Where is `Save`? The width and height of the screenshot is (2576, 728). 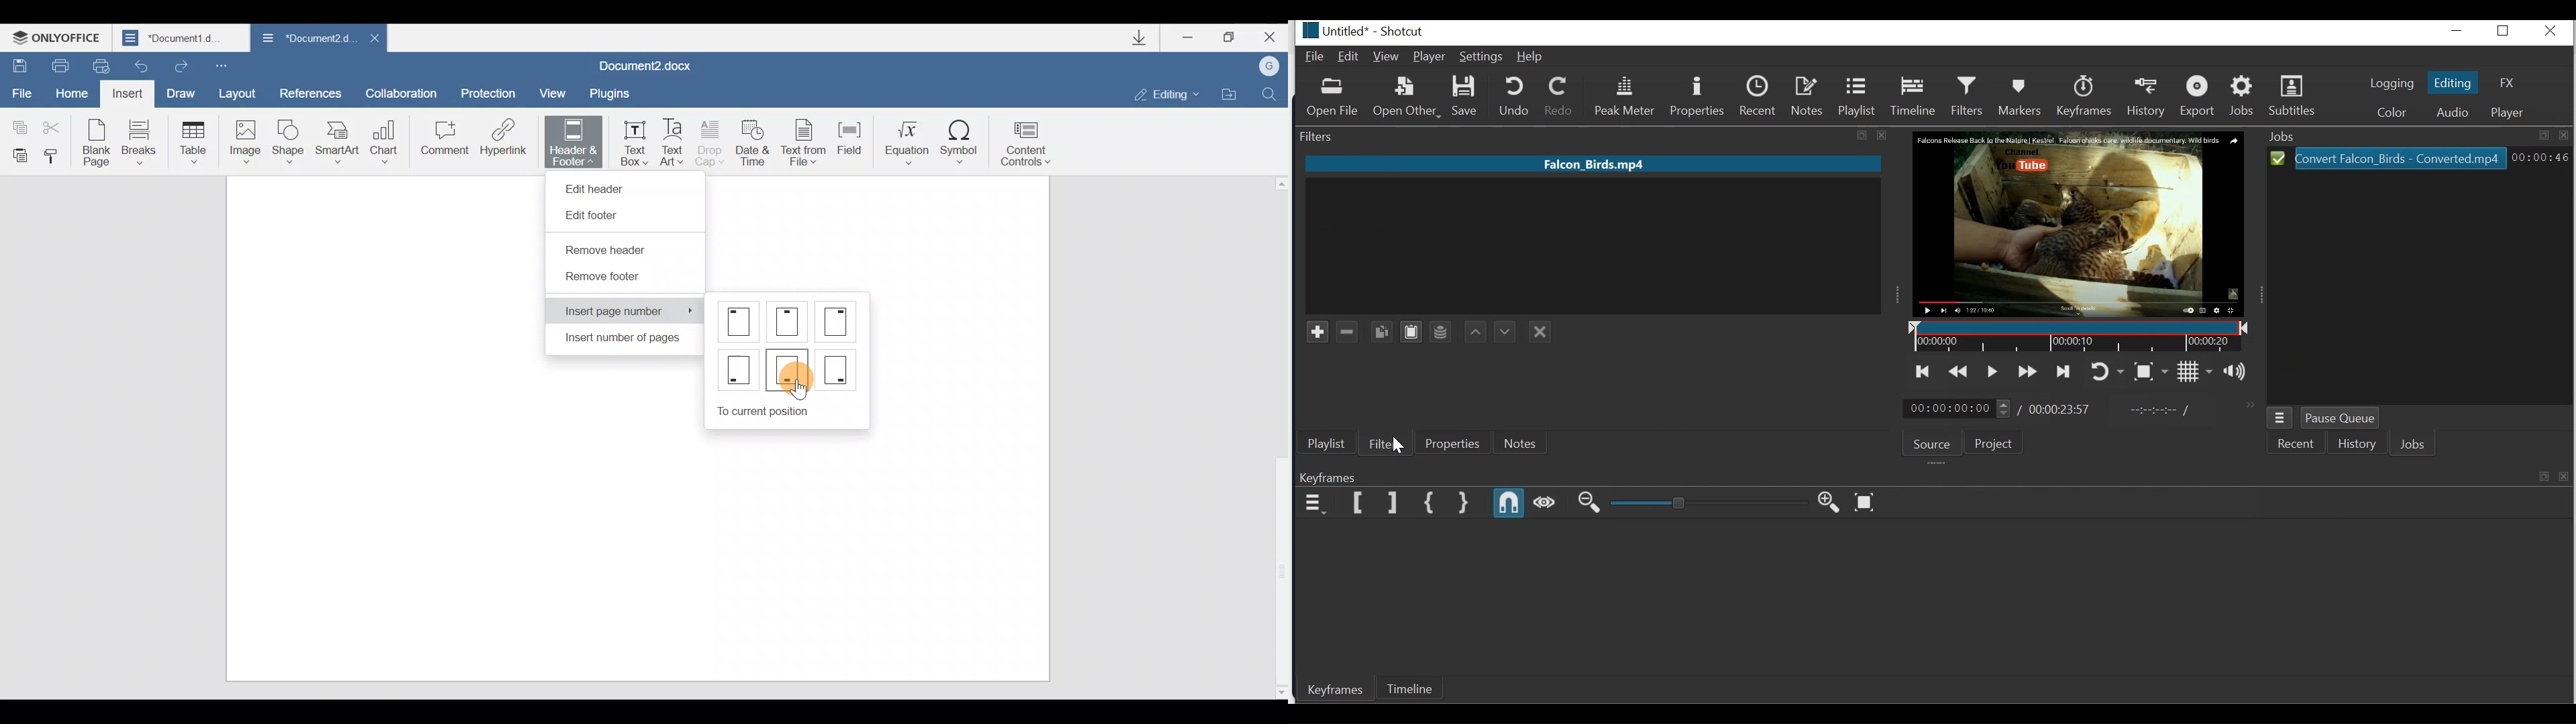 Save is located at coordinates (19, 66).